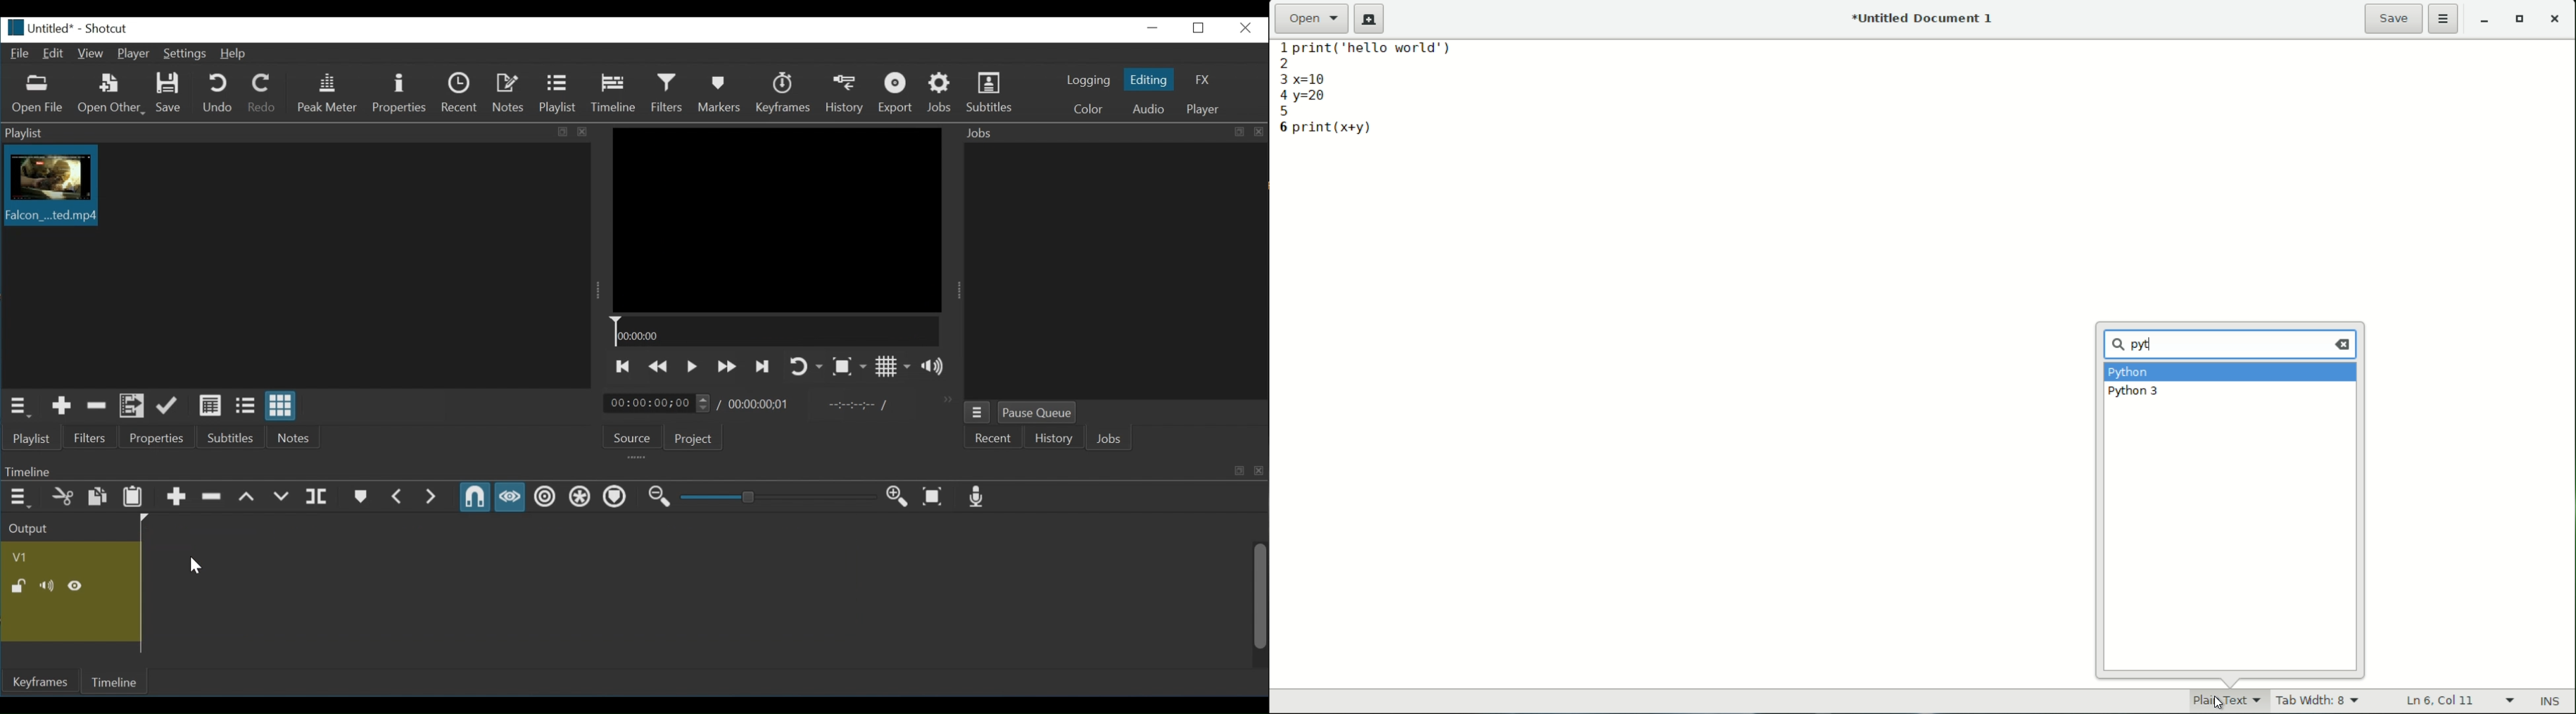 The image size is (2576, 728). Describe the element at coordinates (98, 497) in the screenshot. I see `Copy` at that location.